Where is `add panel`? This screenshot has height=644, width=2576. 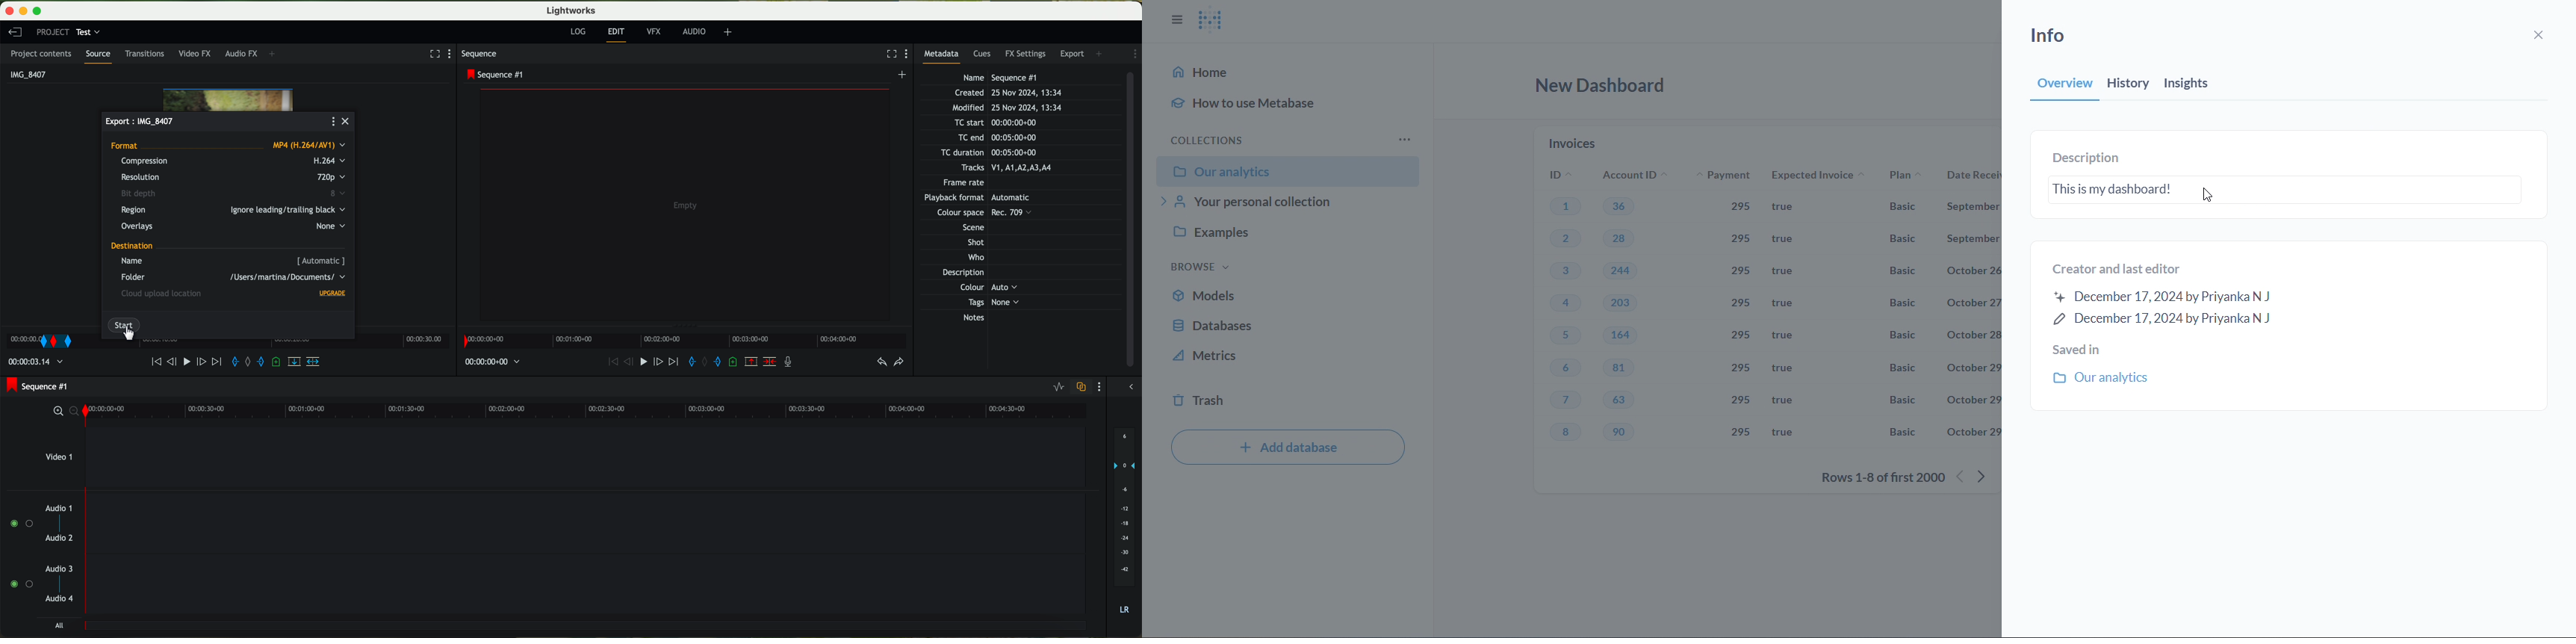
add panel is located at coordinates (1101, 53).